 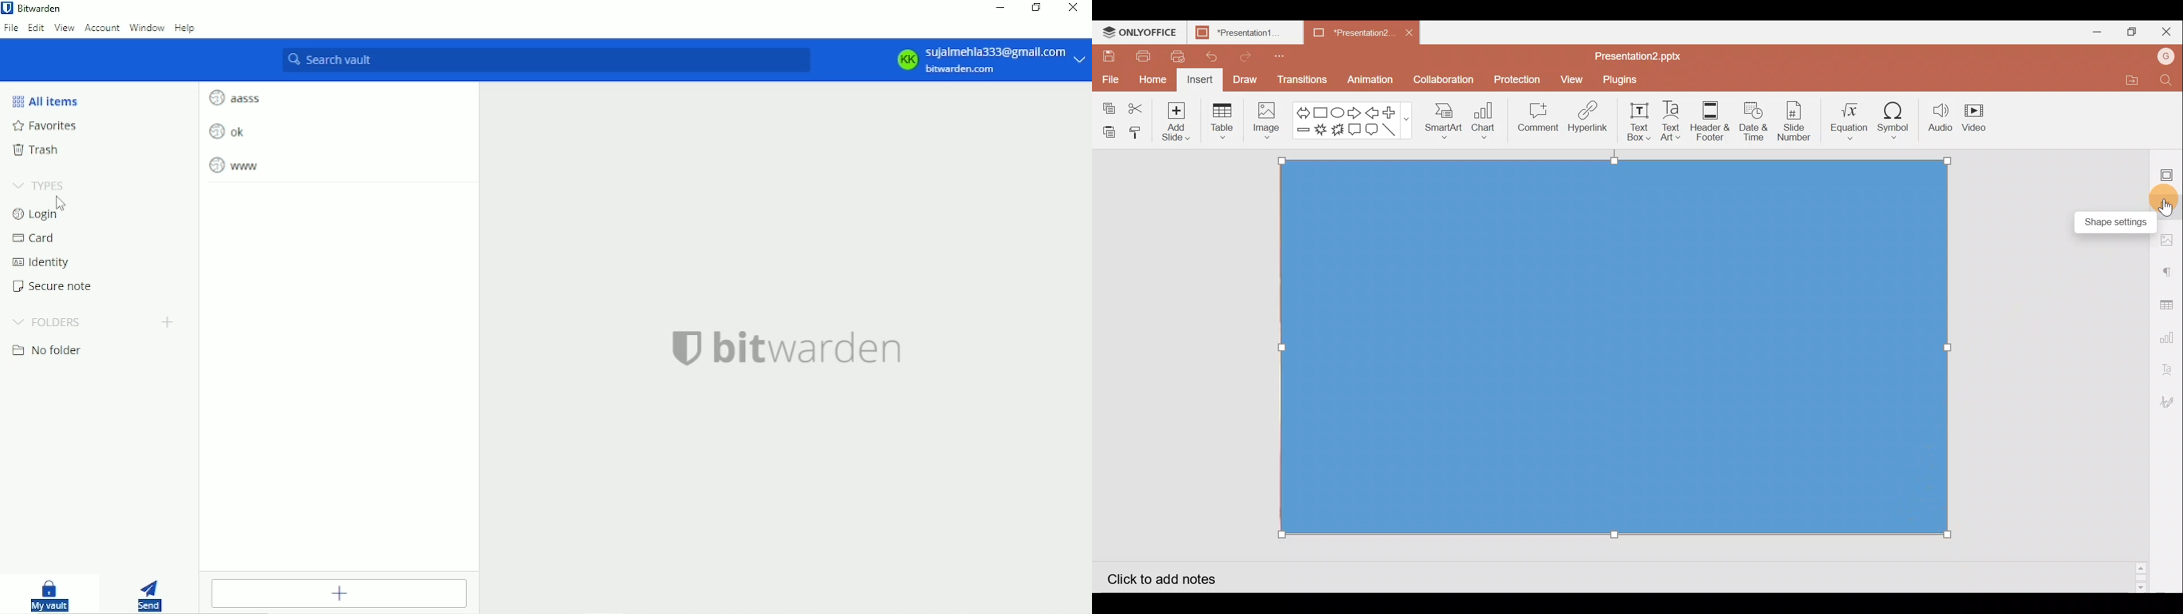 I want to click on Maximize, so click(x=2131, y=31).